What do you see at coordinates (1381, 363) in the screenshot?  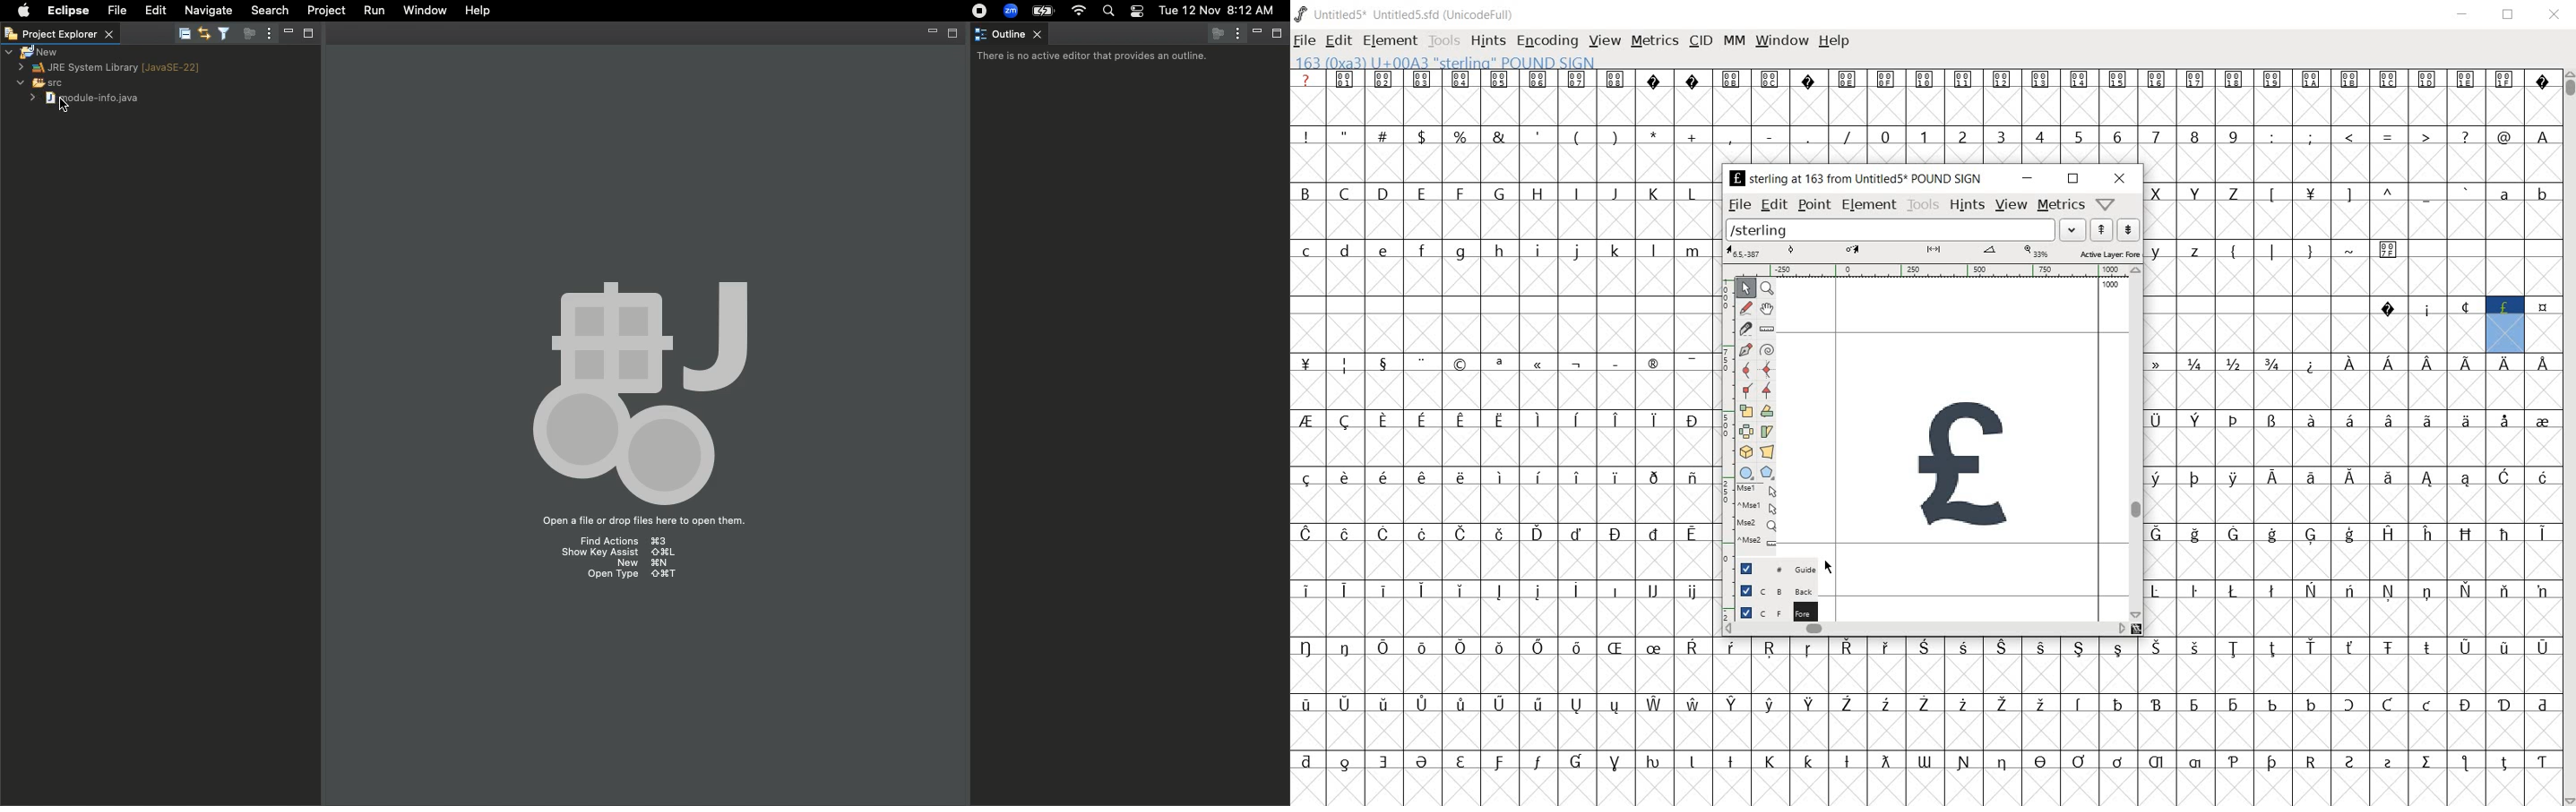 I see `Symbol` at bounding box center [1381, 363].